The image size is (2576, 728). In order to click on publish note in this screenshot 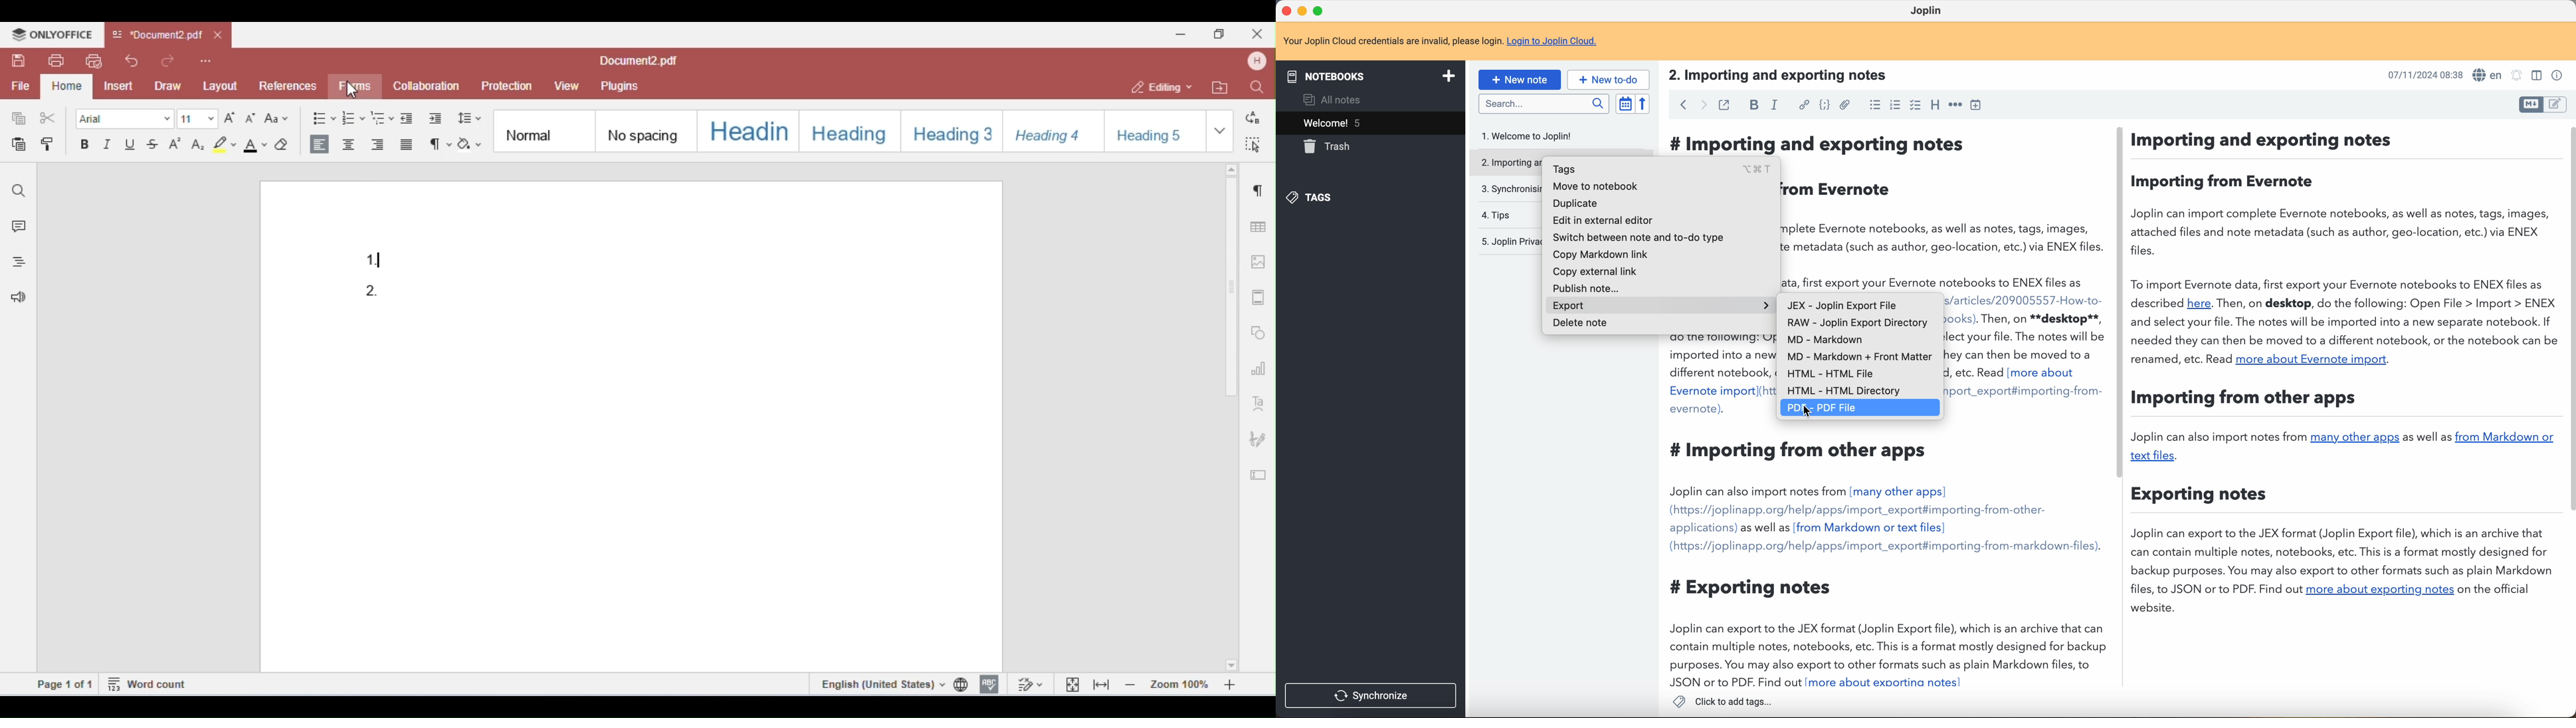, I will do `click(1585, 287)`.